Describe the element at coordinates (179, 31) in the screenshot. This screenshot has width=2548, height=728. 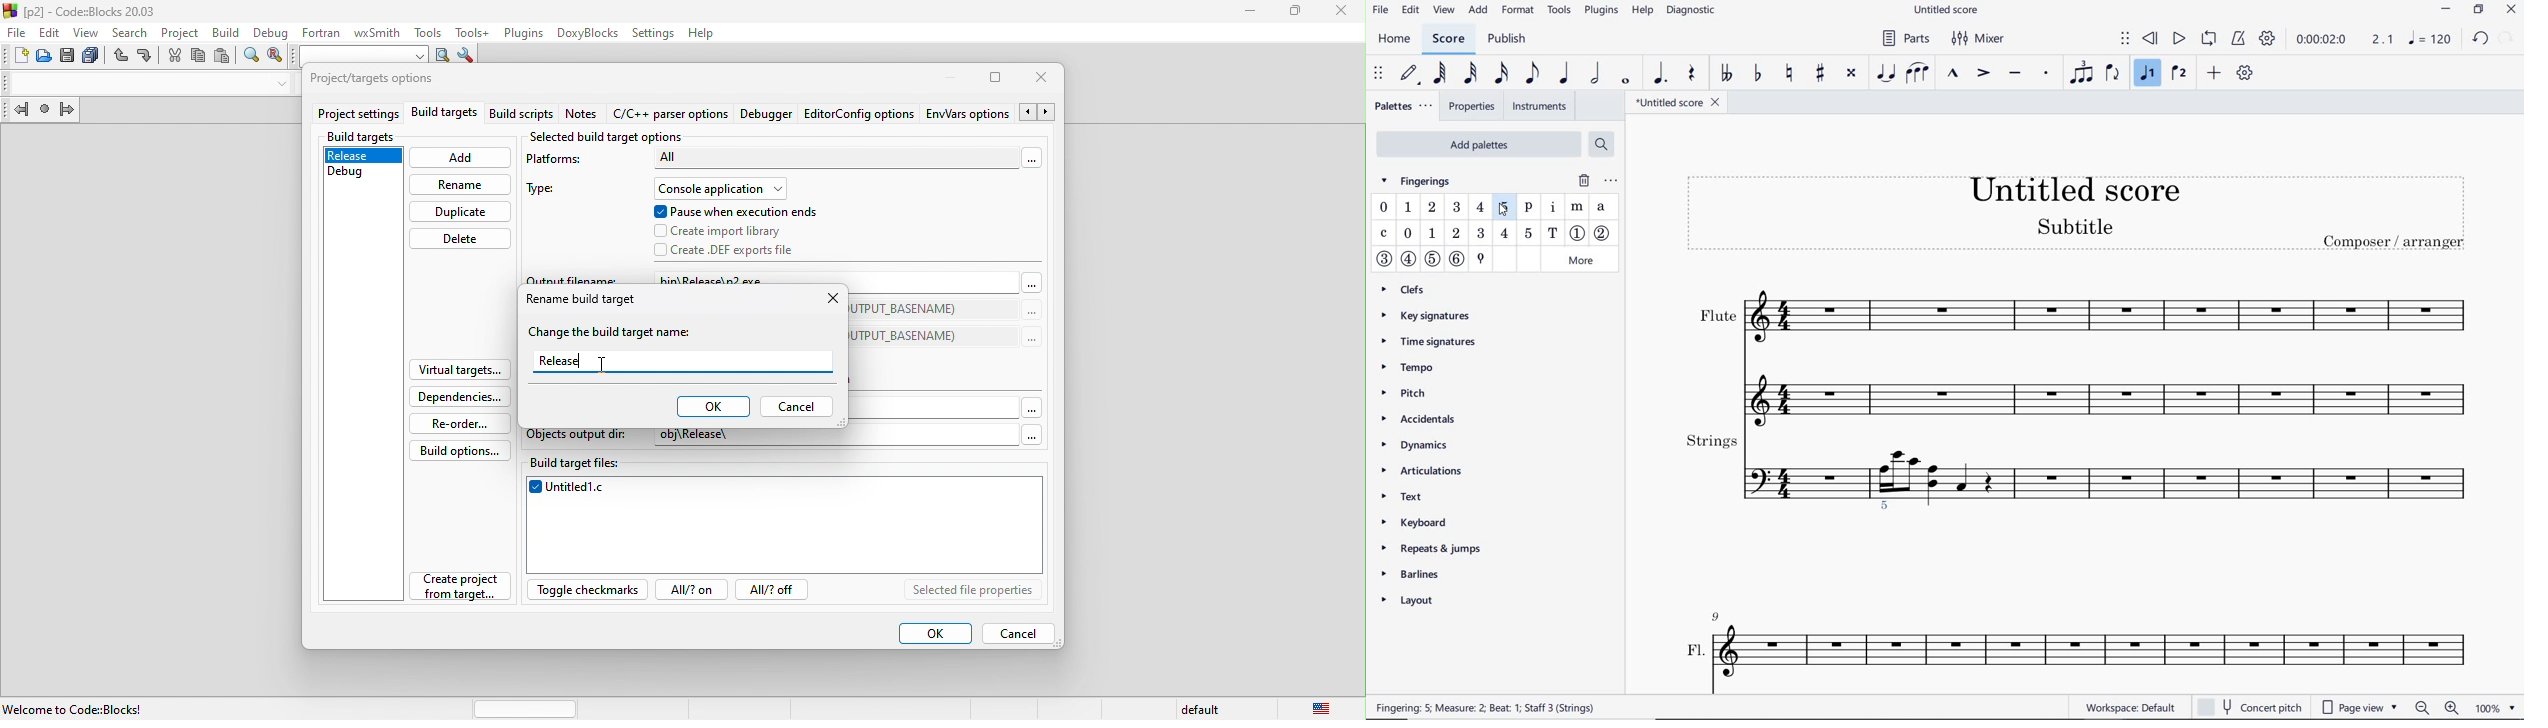
I see `project` at that location.